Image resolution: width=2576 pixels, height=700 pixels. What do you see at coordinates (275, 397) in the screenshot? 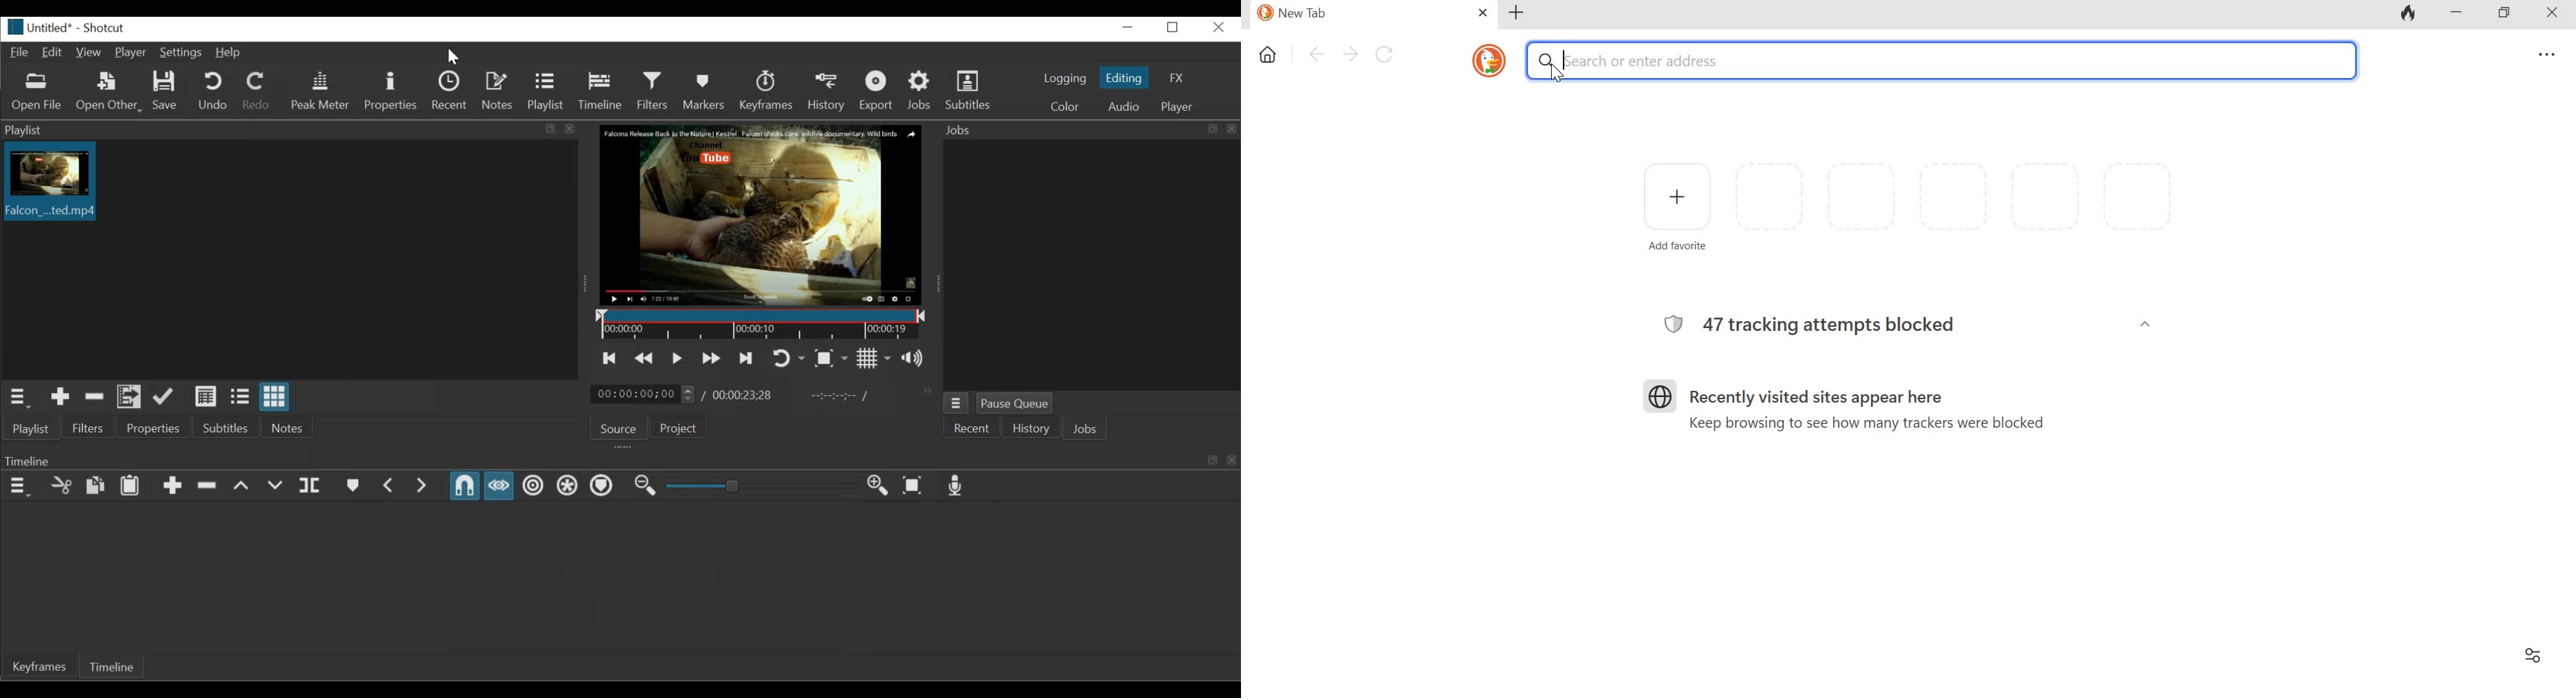
I see `View as icon` at bounding box center [275, 397].